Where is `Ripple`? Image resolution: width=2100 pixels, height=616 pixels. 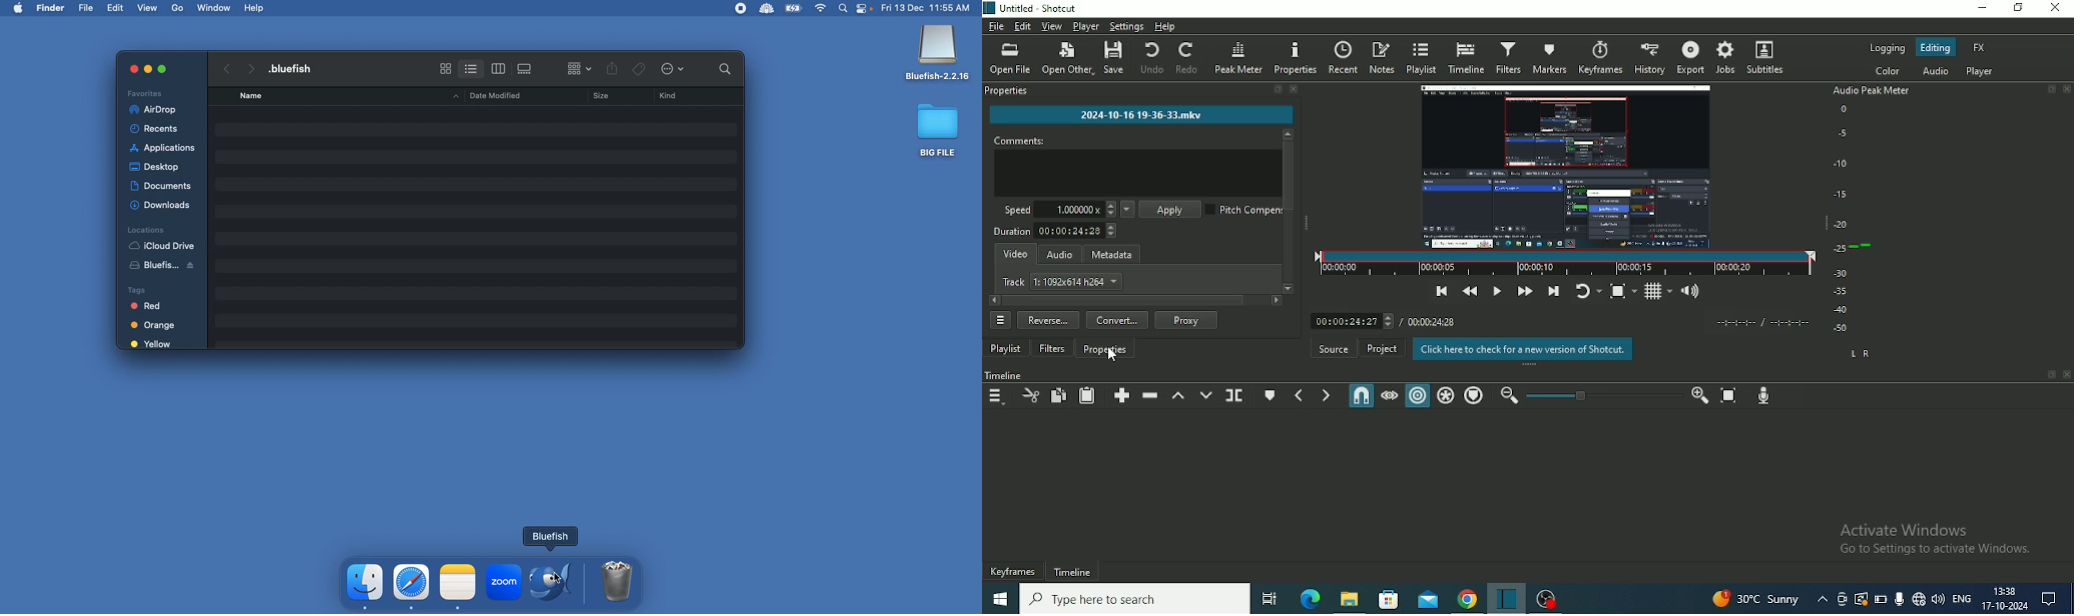
Ripple is located at coordinates (1417, 396).